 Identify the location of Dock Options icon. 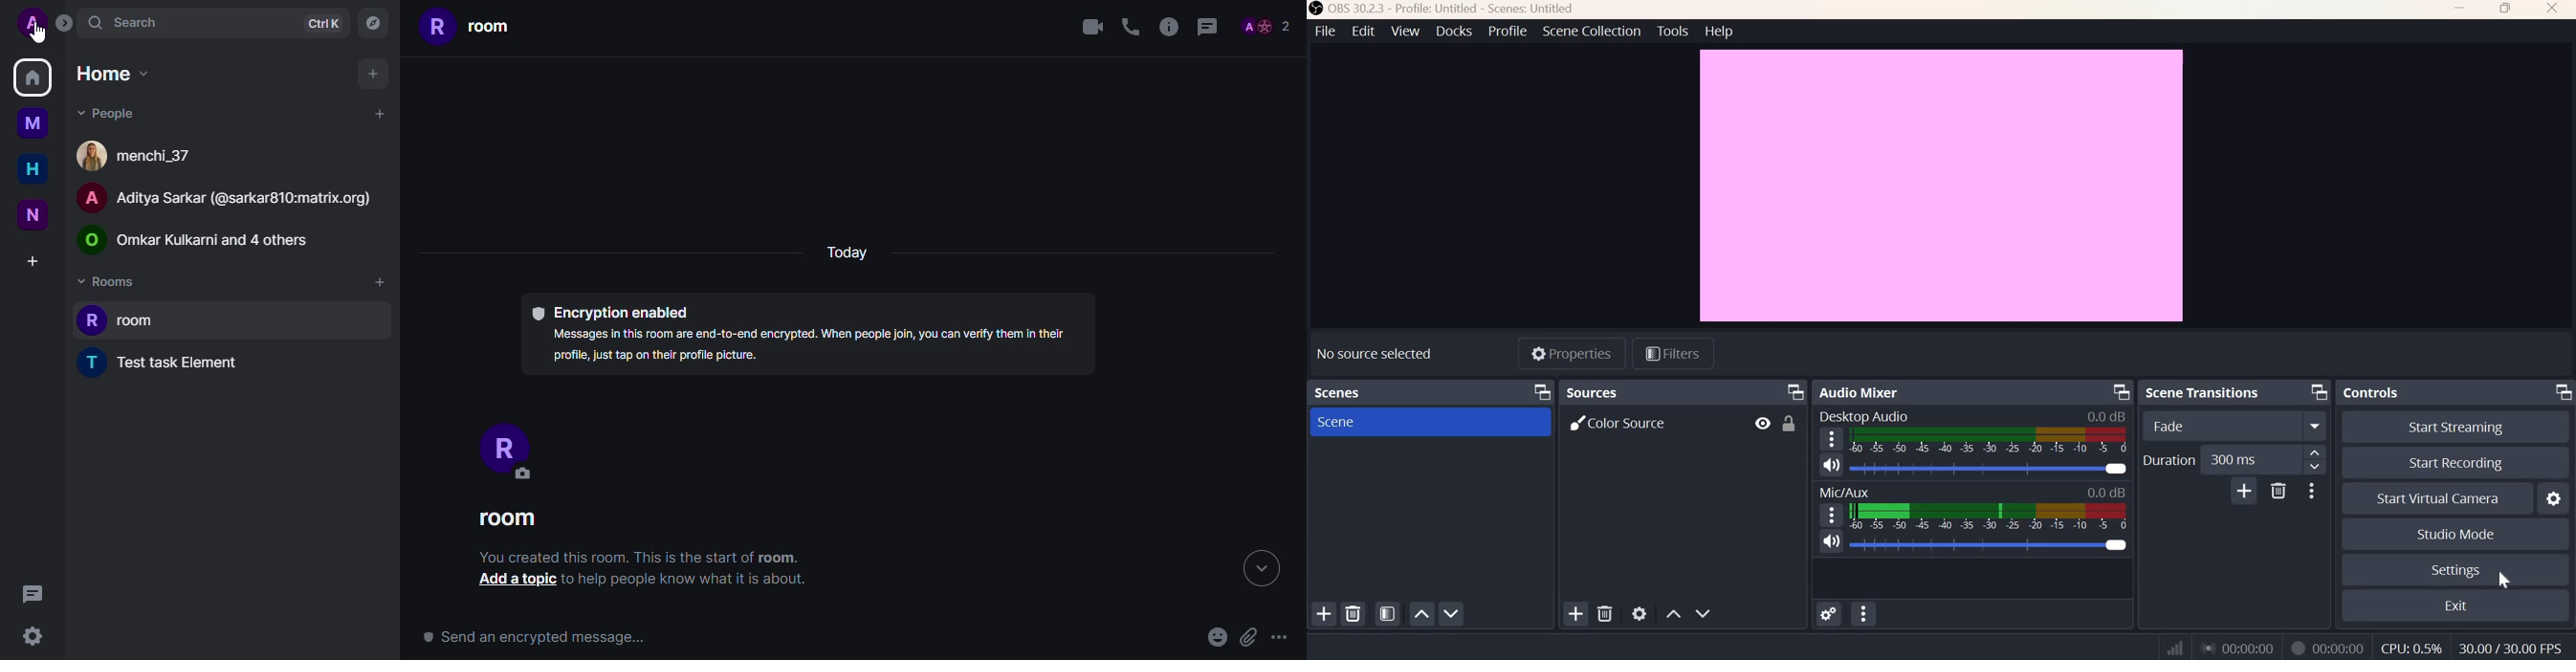
(1795, 392).